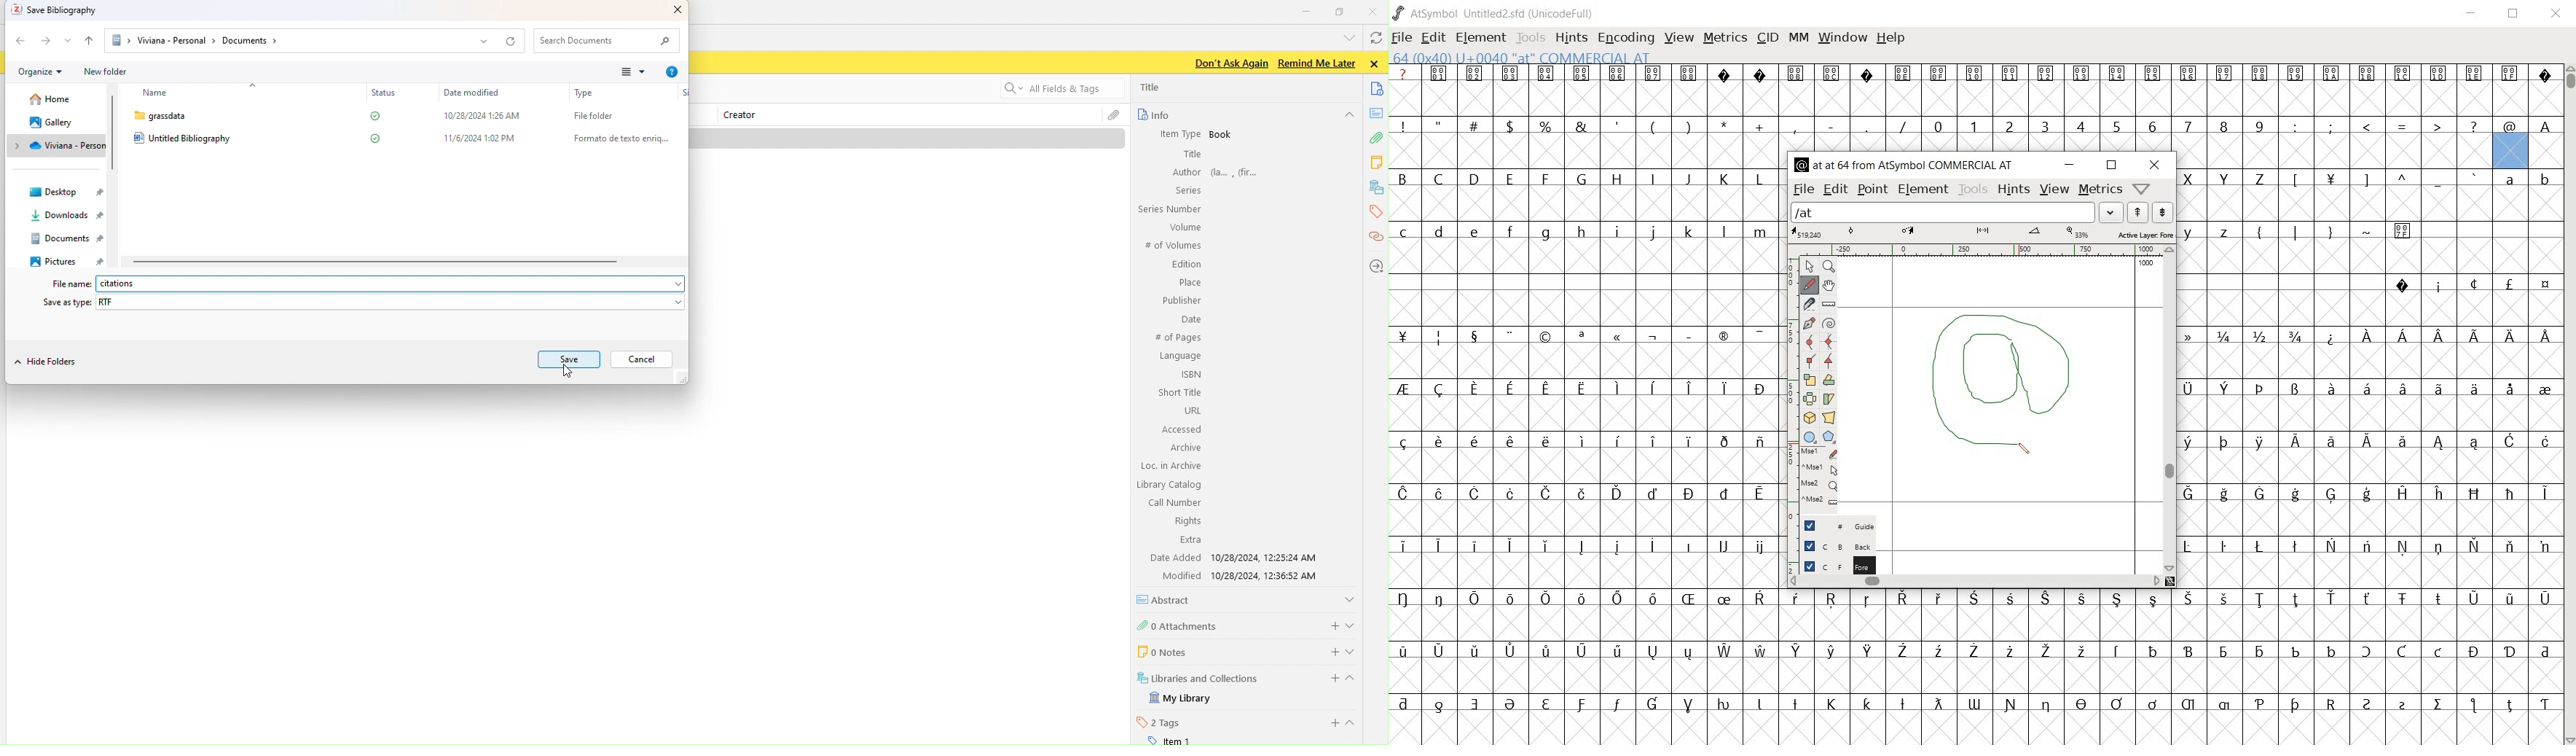 The image size is (2576, 756). Describe the element at coordinates (1376, 140) in the screenshot. I see `attachment` at that location.